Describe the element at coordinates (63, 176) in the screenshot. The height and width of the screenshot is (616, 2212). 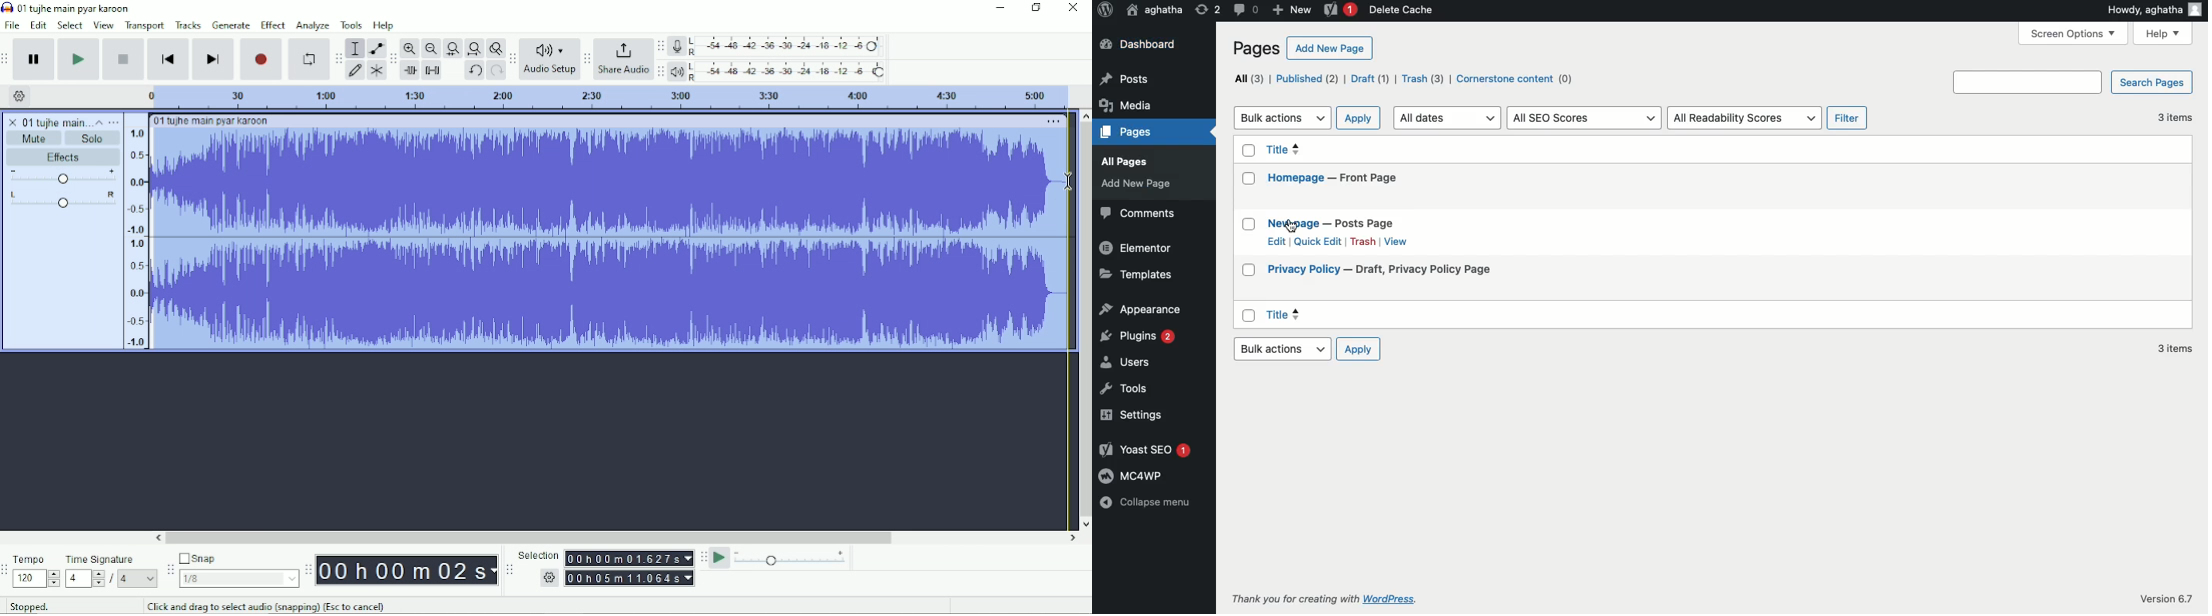
I see `Volume` at that location.